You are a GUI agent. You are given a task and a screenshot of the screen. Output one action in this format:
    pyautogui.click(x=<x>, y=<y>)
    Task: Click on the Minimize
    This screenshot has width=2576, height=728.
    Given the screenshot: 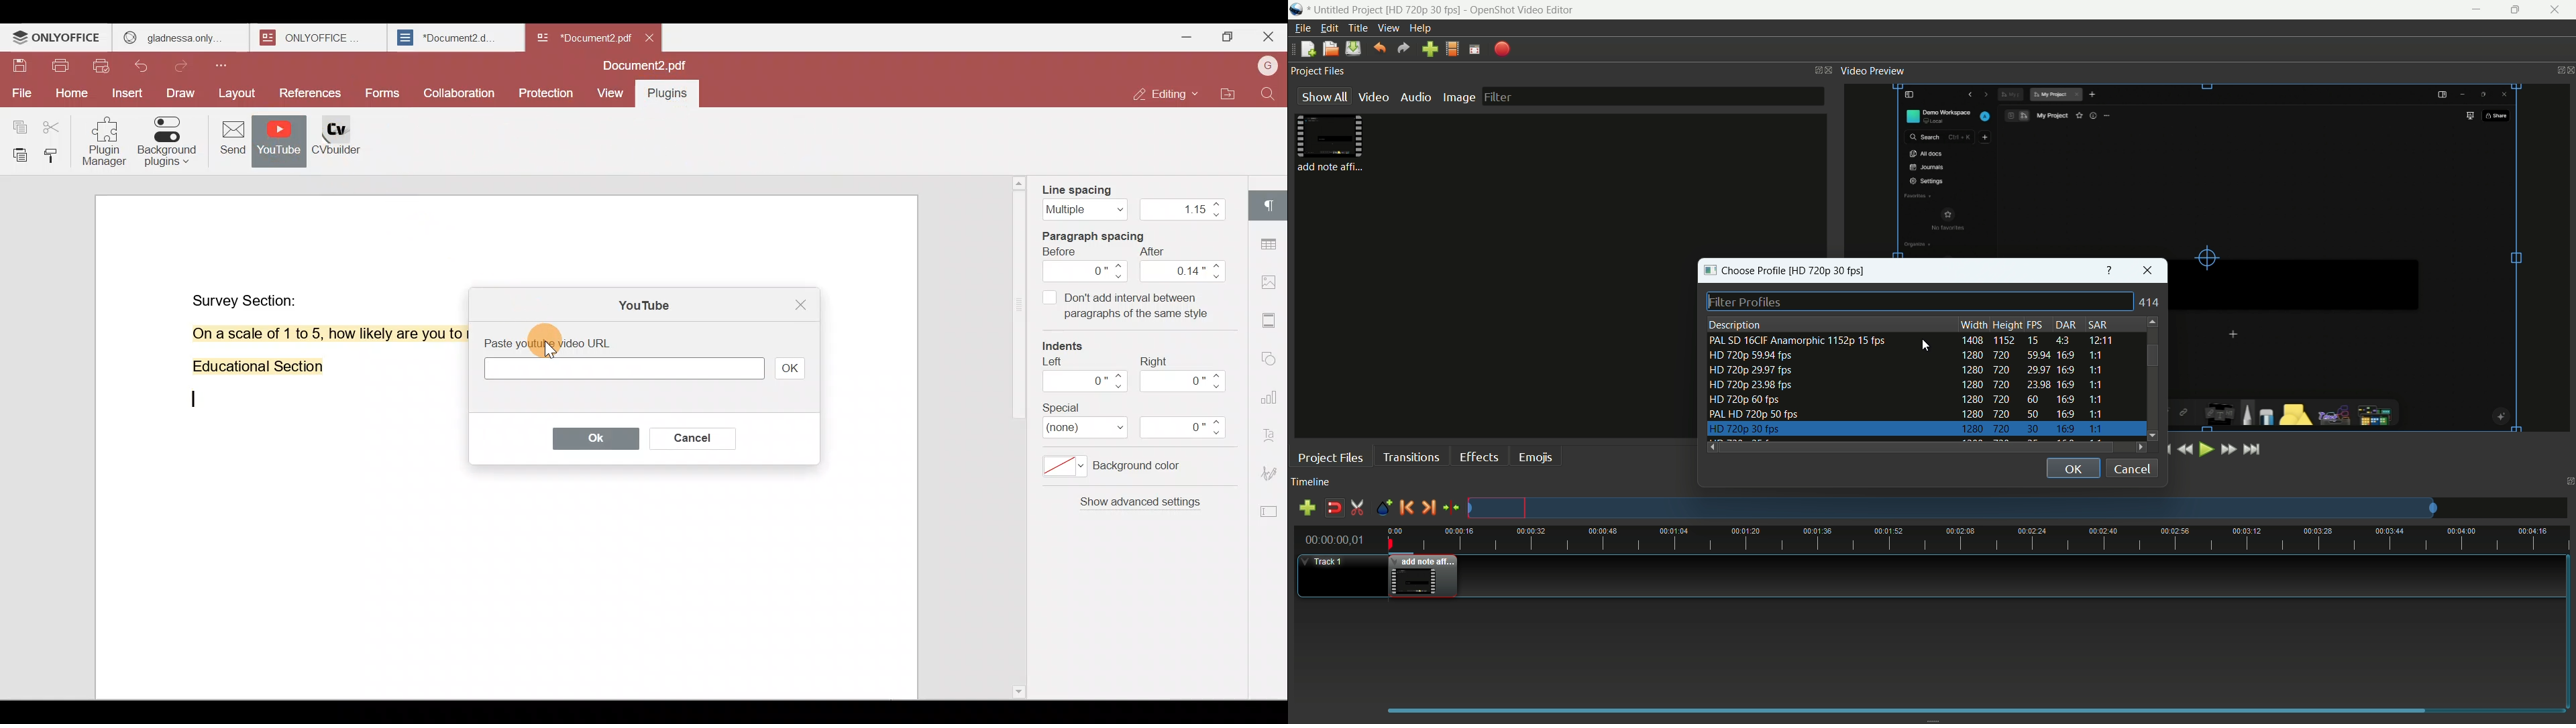 What is the action you would take?
    pyautogui.click(x=1183, y=36)
    